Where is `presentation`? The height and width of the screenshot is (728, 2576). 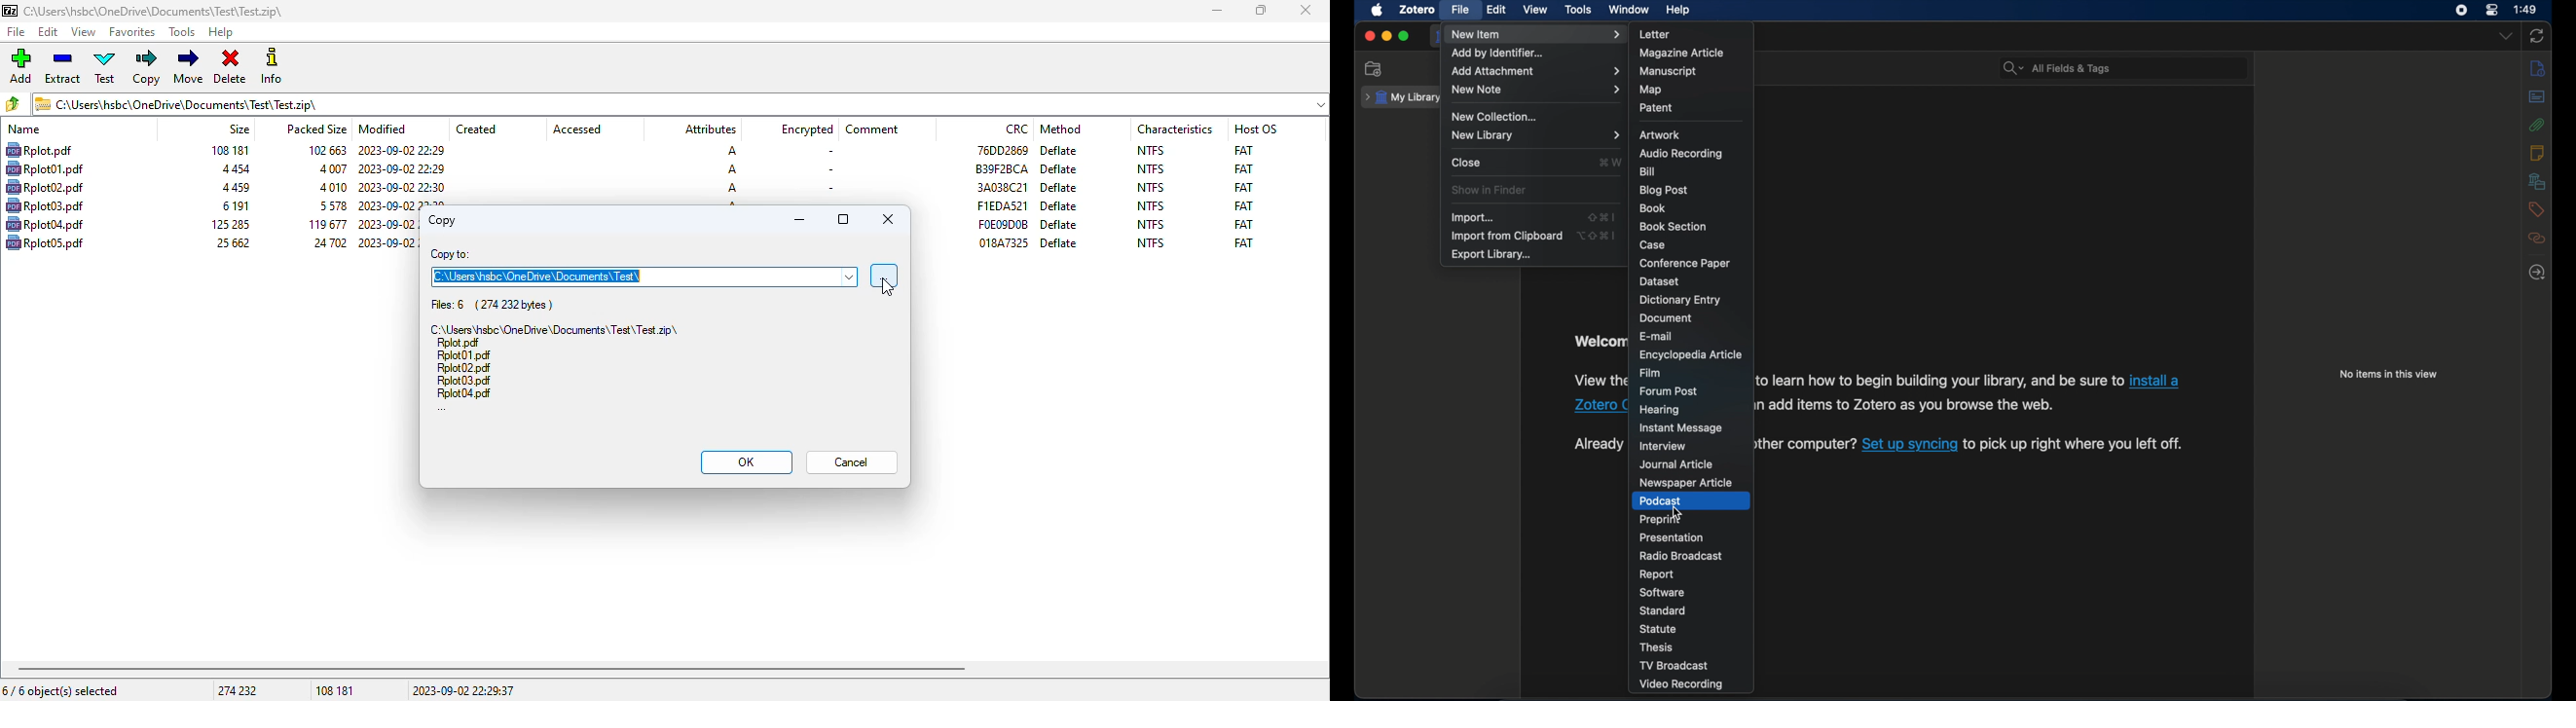
presentation is located at coordinates (1672, 537).